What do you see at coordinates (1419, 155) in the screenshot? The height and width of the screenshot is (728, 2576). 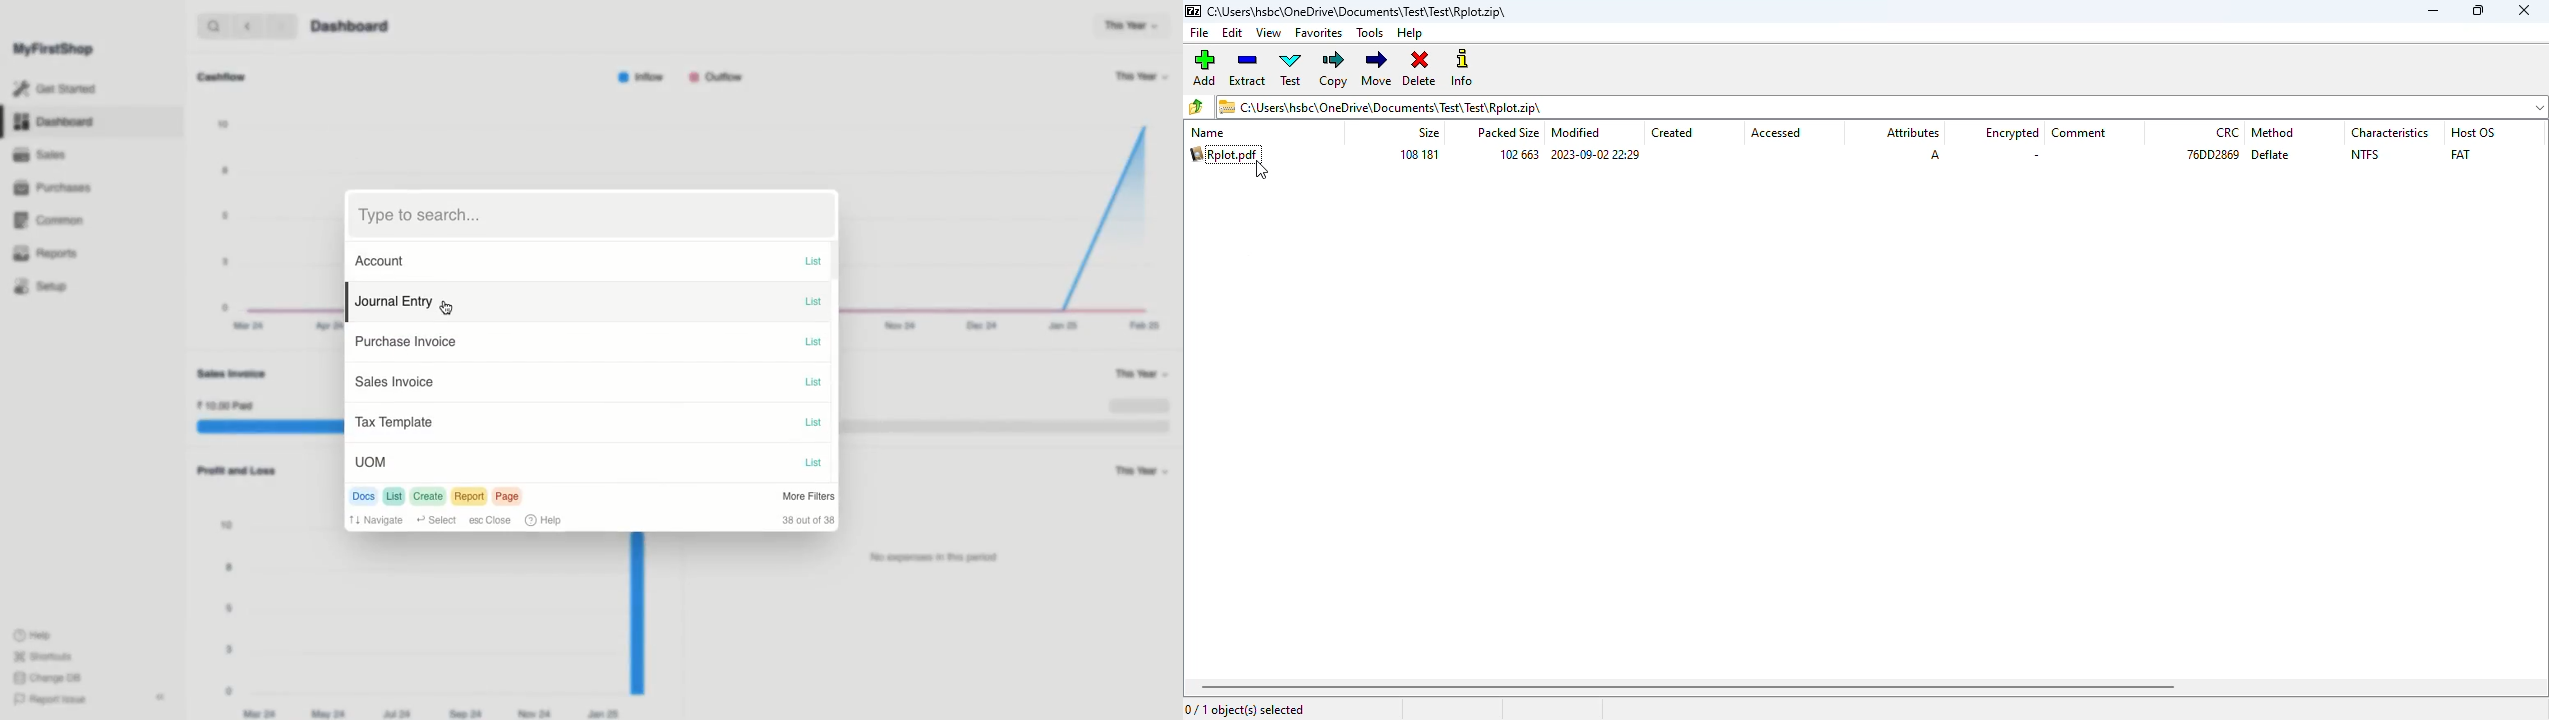 I see `108 181` at bounding box center [1419, 155].